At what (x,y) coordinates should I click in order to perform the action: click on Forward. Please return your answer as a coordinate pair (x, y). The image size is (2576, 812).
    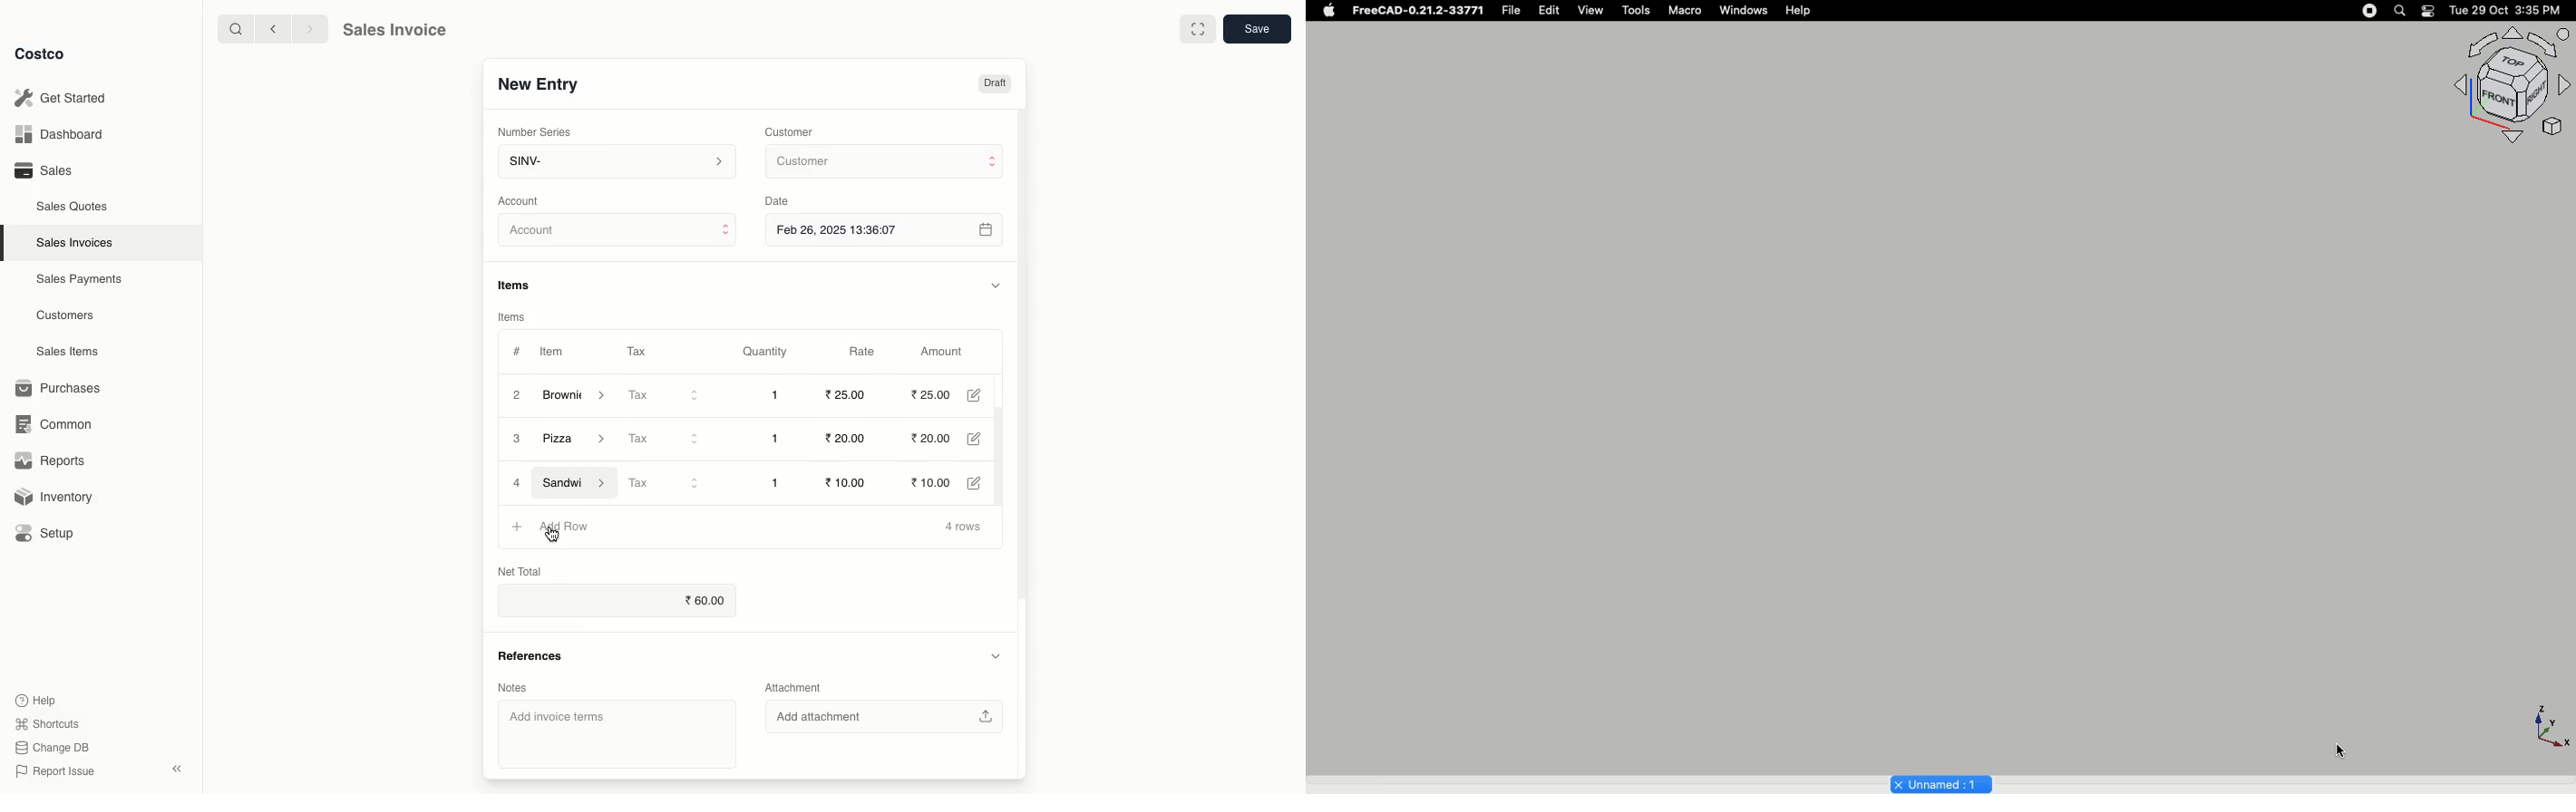
    Looking at the image, I should click on (309, 30).